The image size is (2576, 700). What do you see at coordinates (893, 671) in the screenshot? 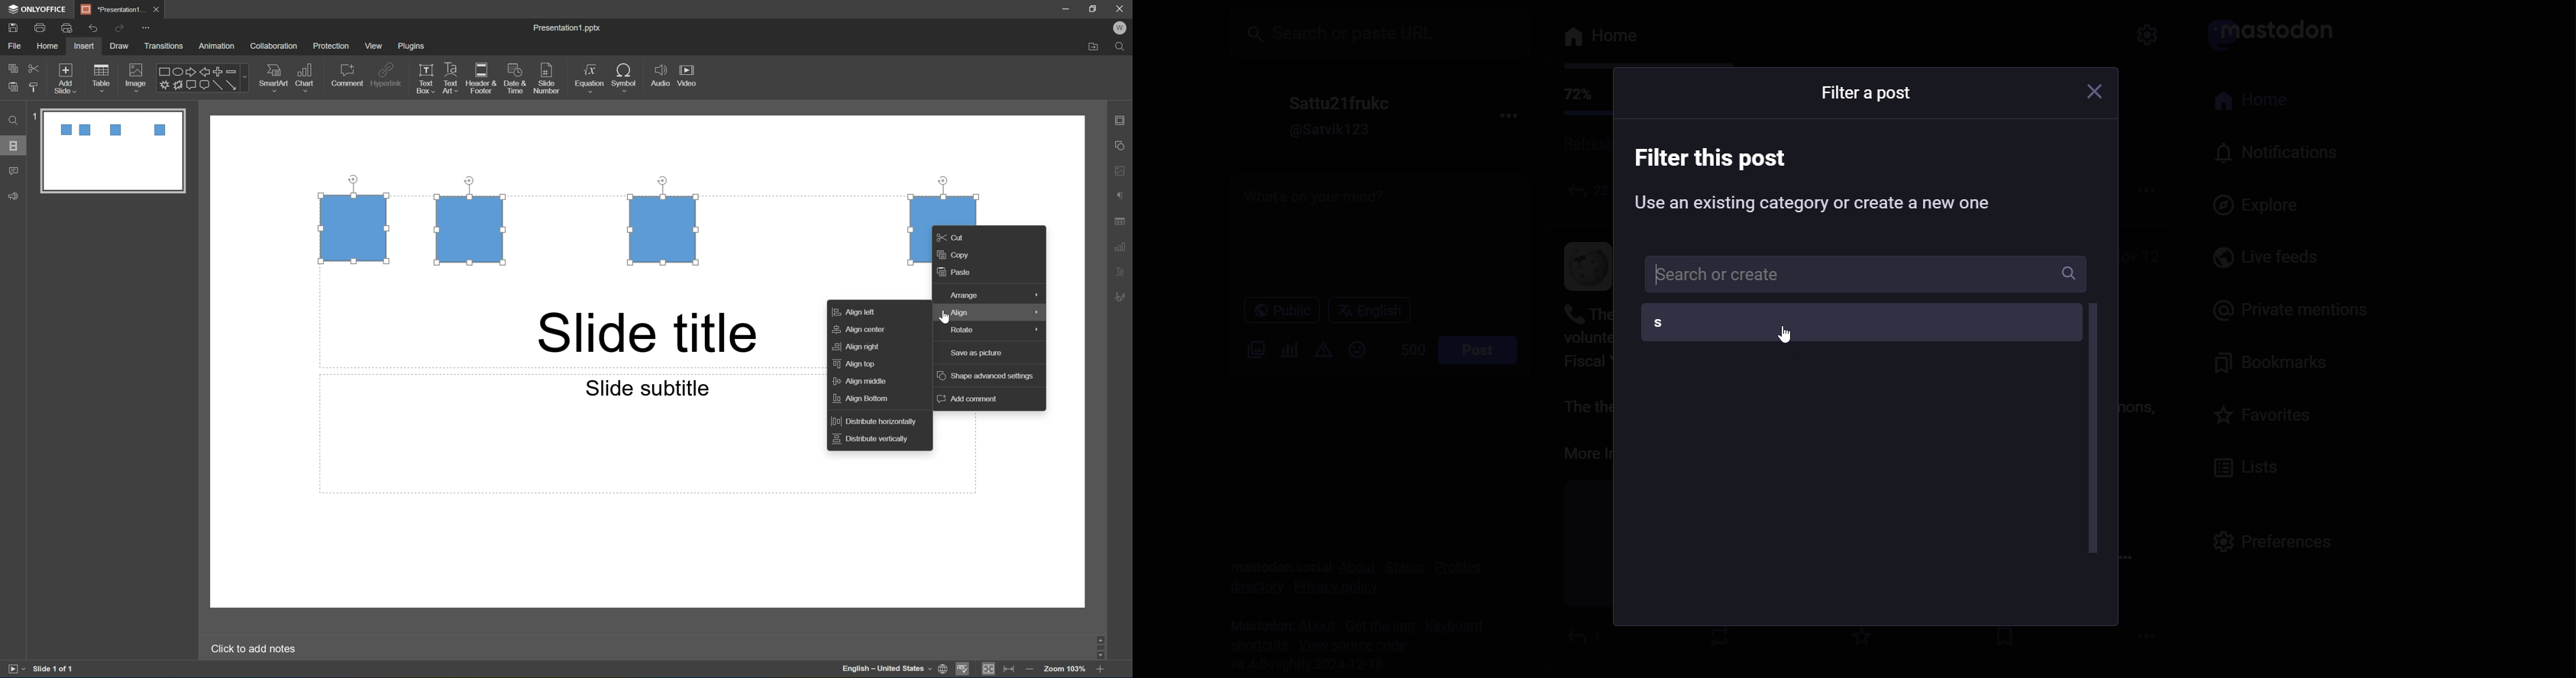
I see `set document language` at bounding box center [893, 671].